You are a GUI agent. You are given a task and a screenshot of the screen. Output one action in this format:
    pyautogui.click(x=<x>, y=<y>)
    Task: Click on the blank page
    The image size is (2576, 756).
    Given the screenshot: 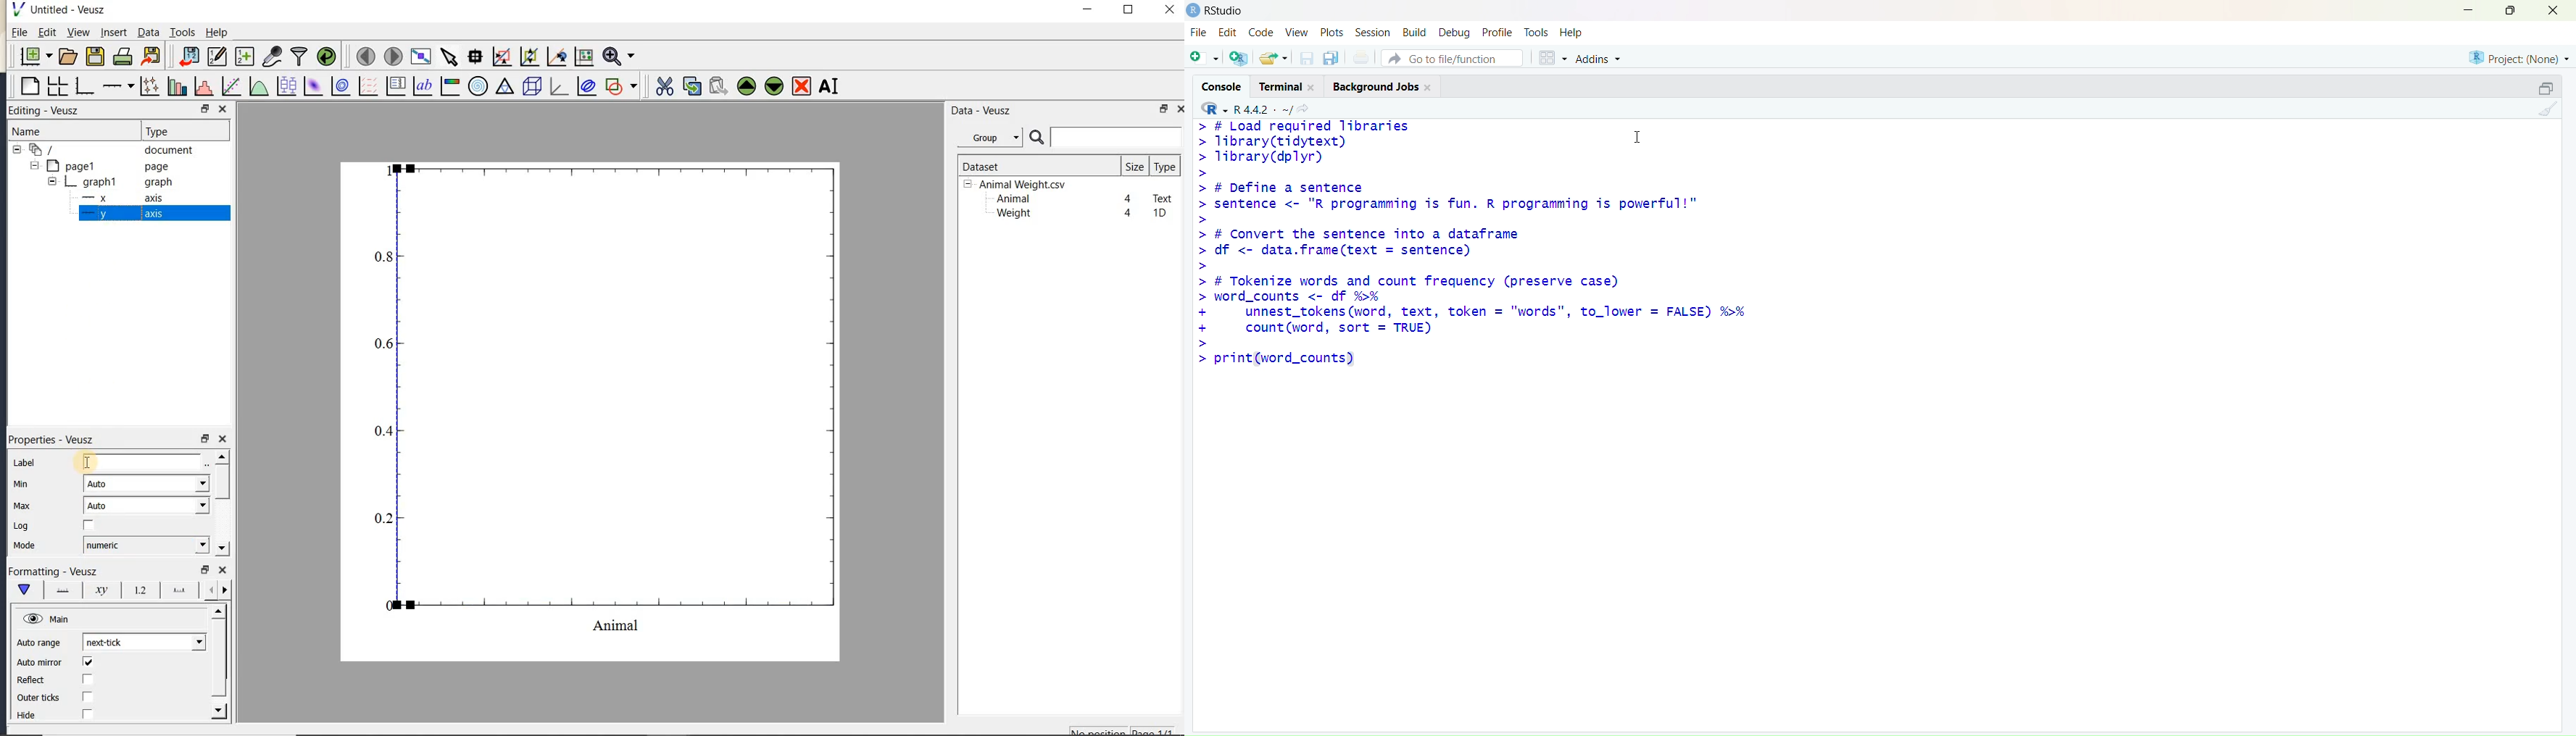 What is the action you would take?
    pyautogui.click(x=28, y=87)
    